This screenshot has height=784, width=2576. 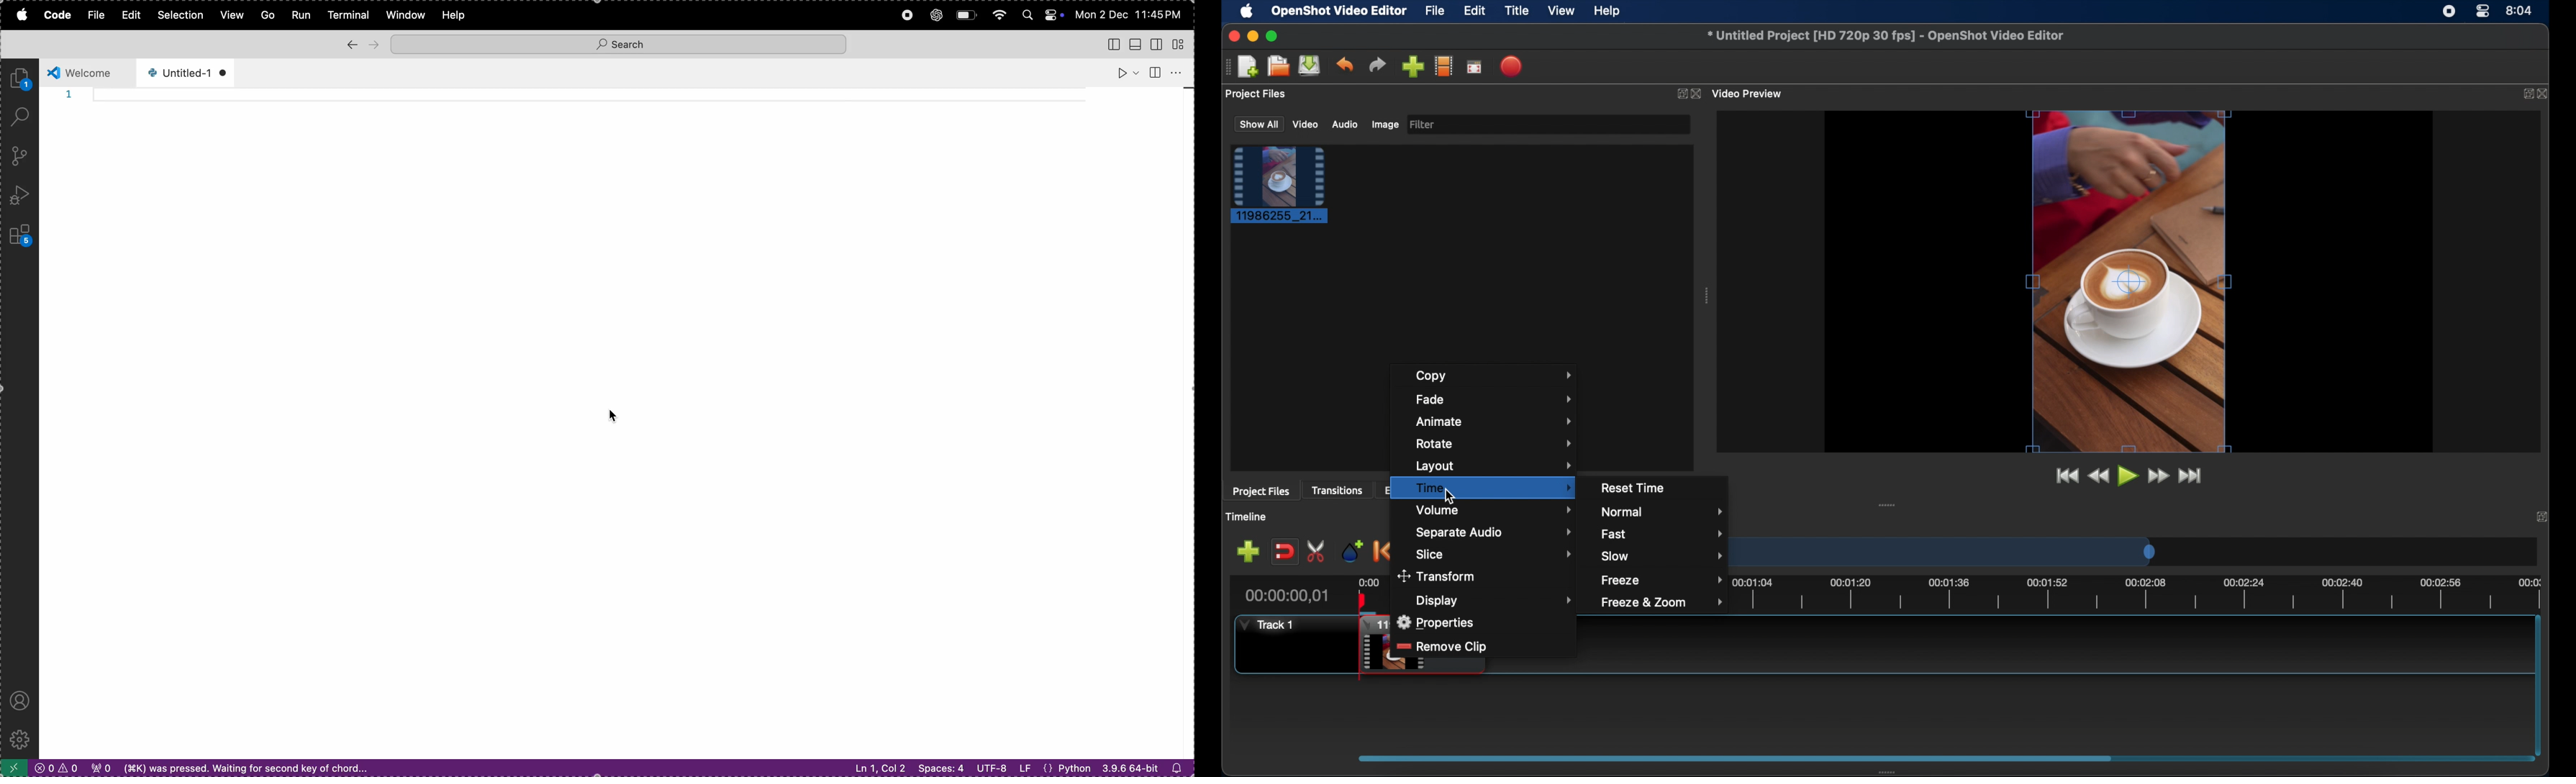 I want to click on drag handle, so click(x=1888, y=504).